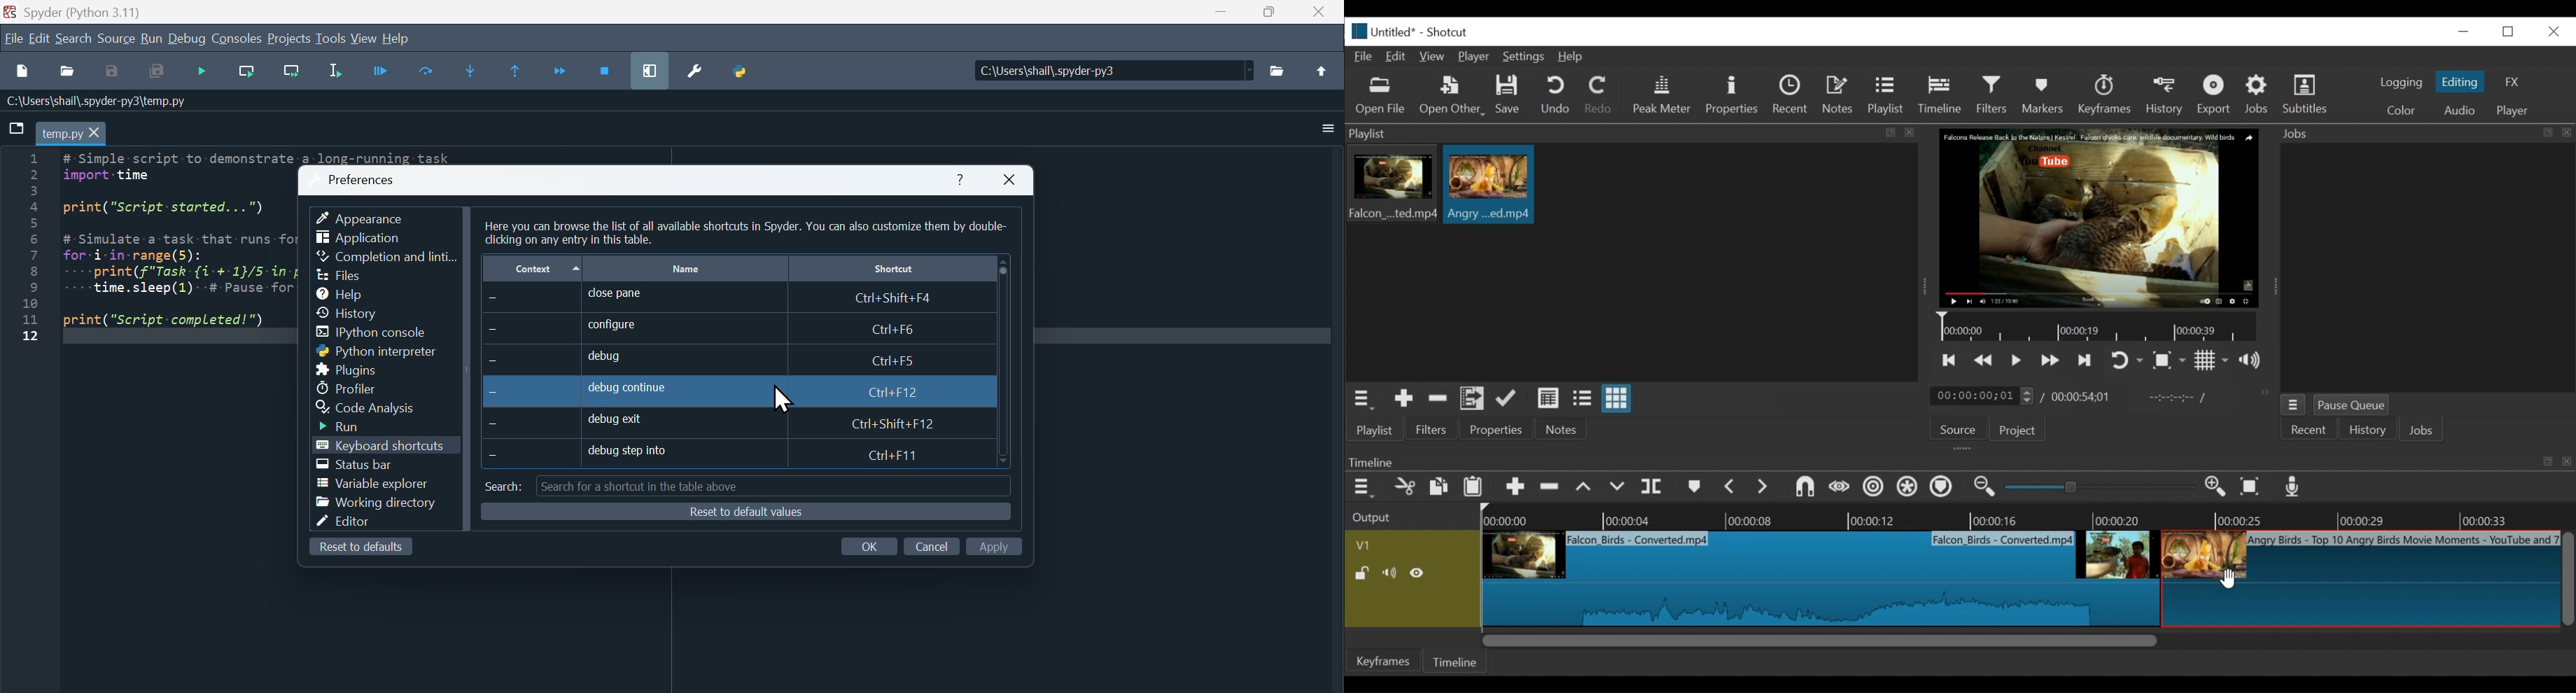  What do you see at coordinates (1472, 400) in the screenshot?
I see `Add files to playlist` at bounding box center [1472, 400].